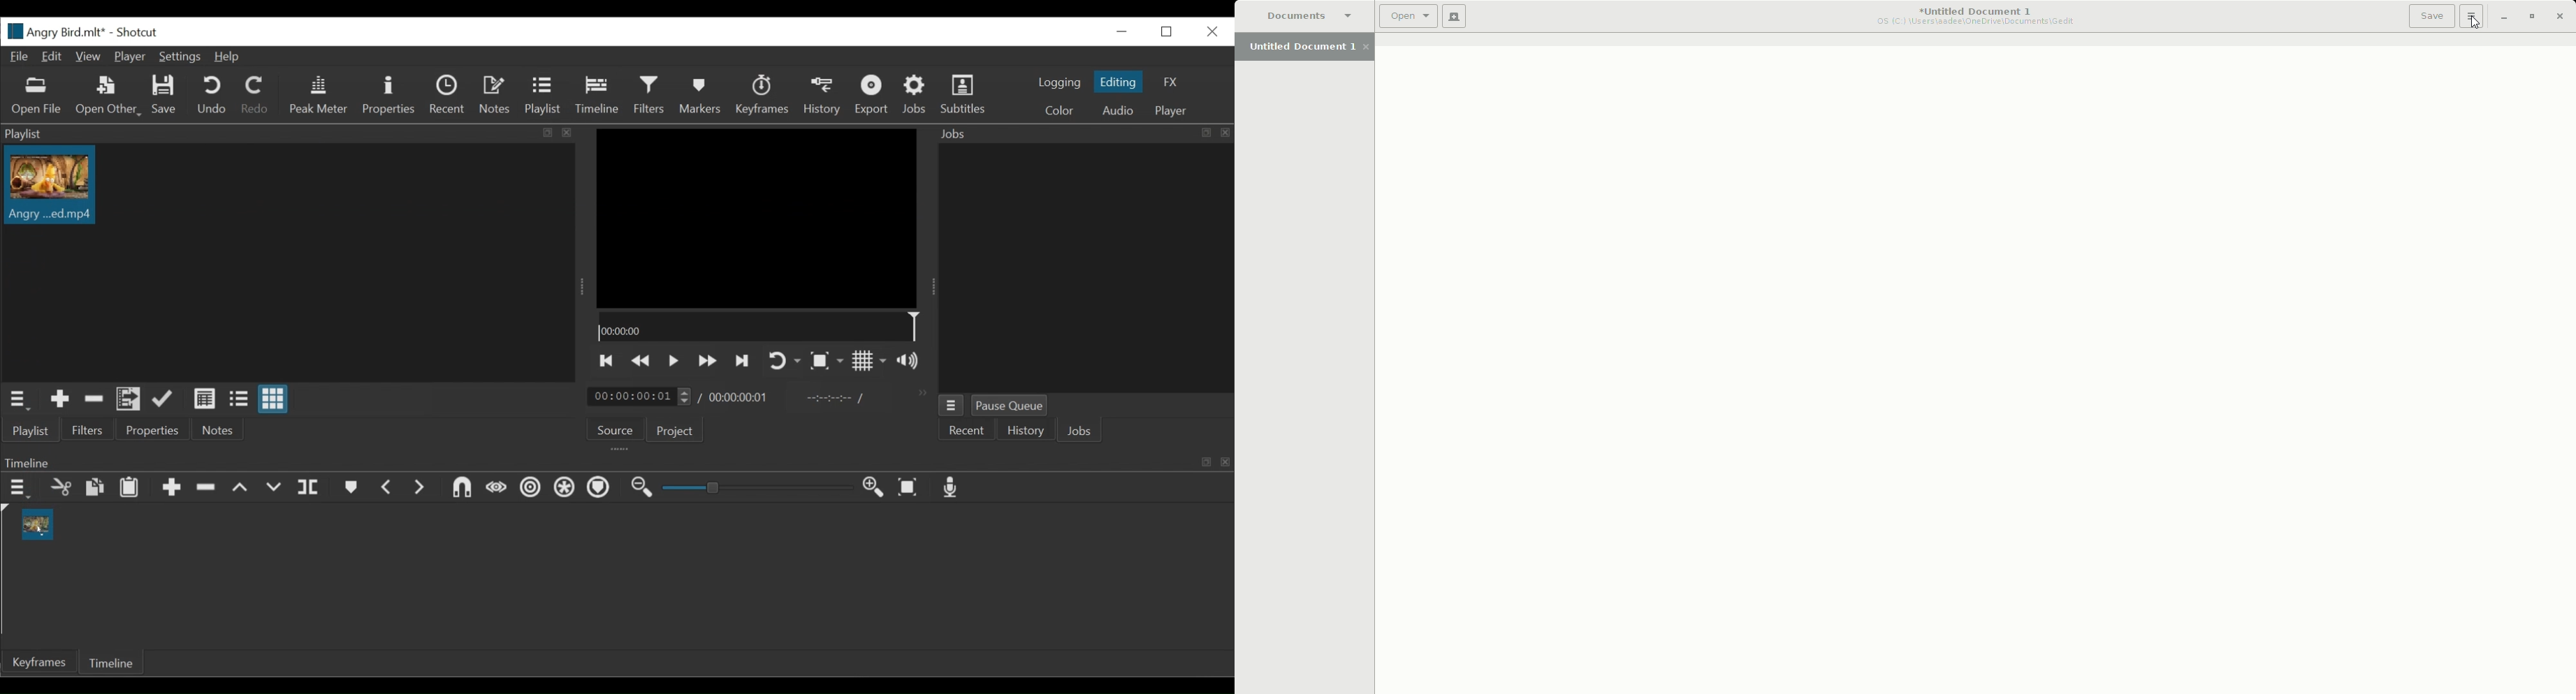  Describe the element at coordinates (1026, 431) in the screenshot. I see `History` at that location.